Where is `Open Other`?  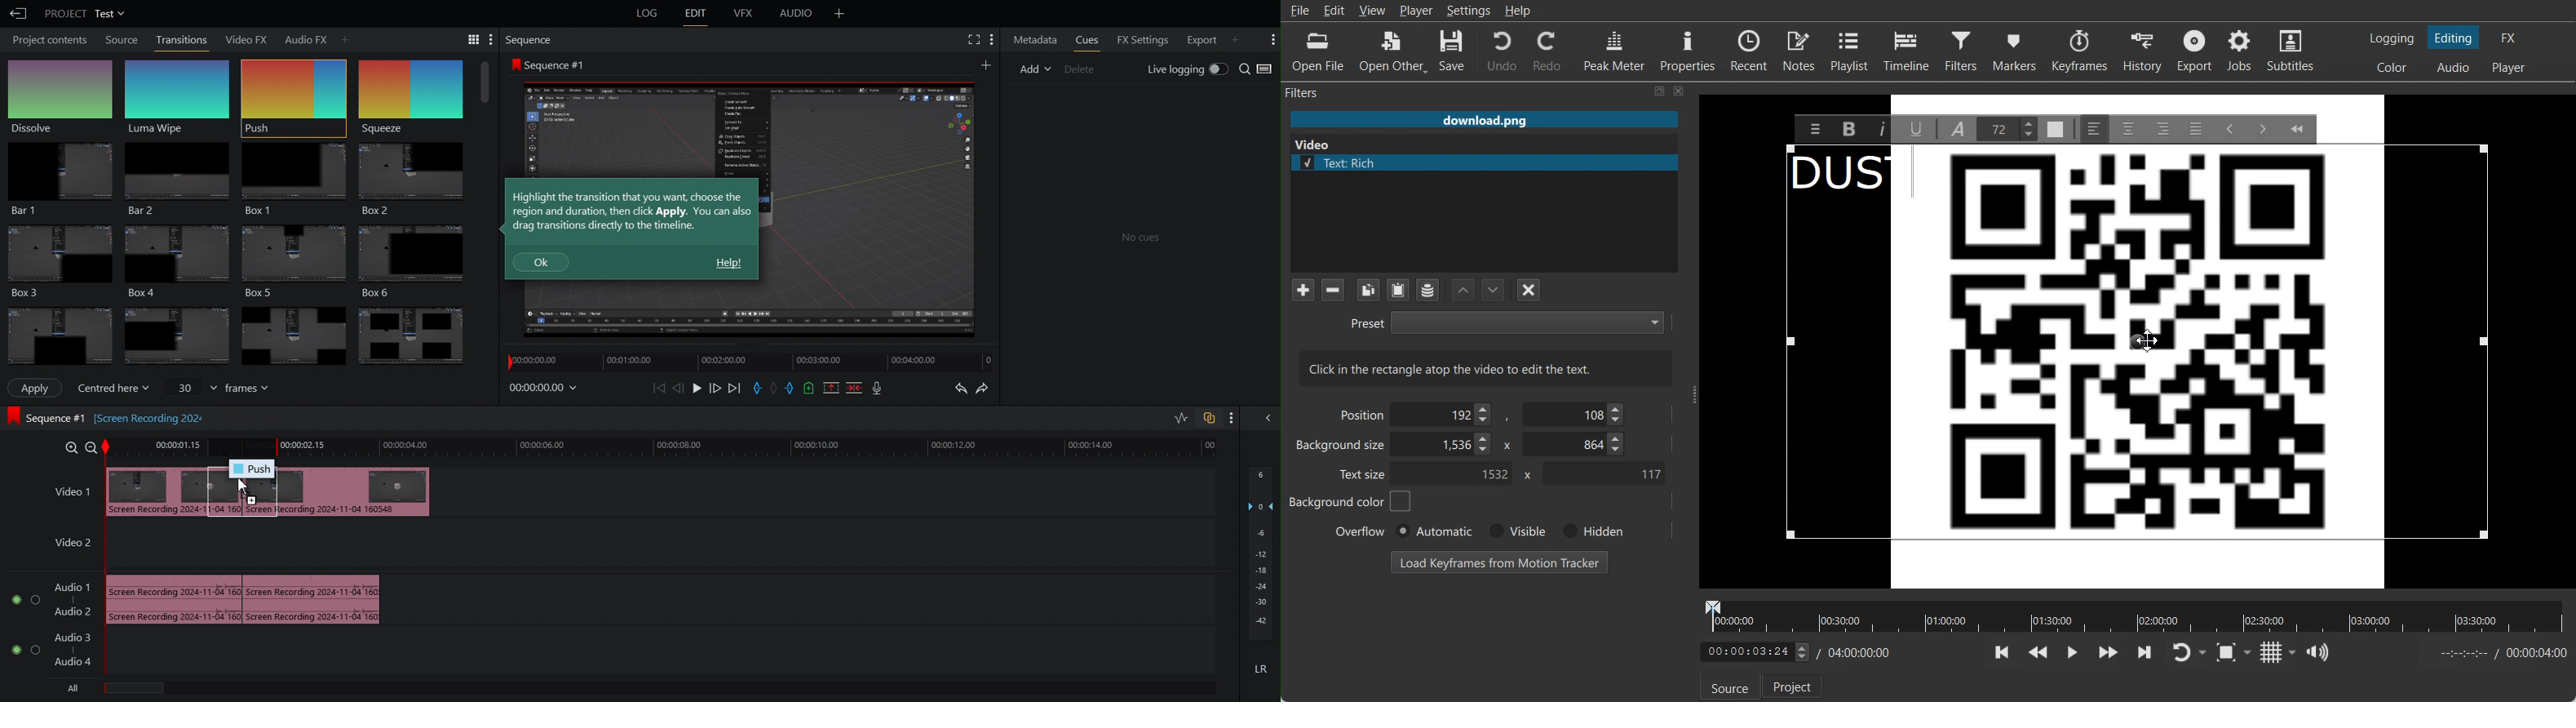
Open Other is located at coordinates (1393, 51).